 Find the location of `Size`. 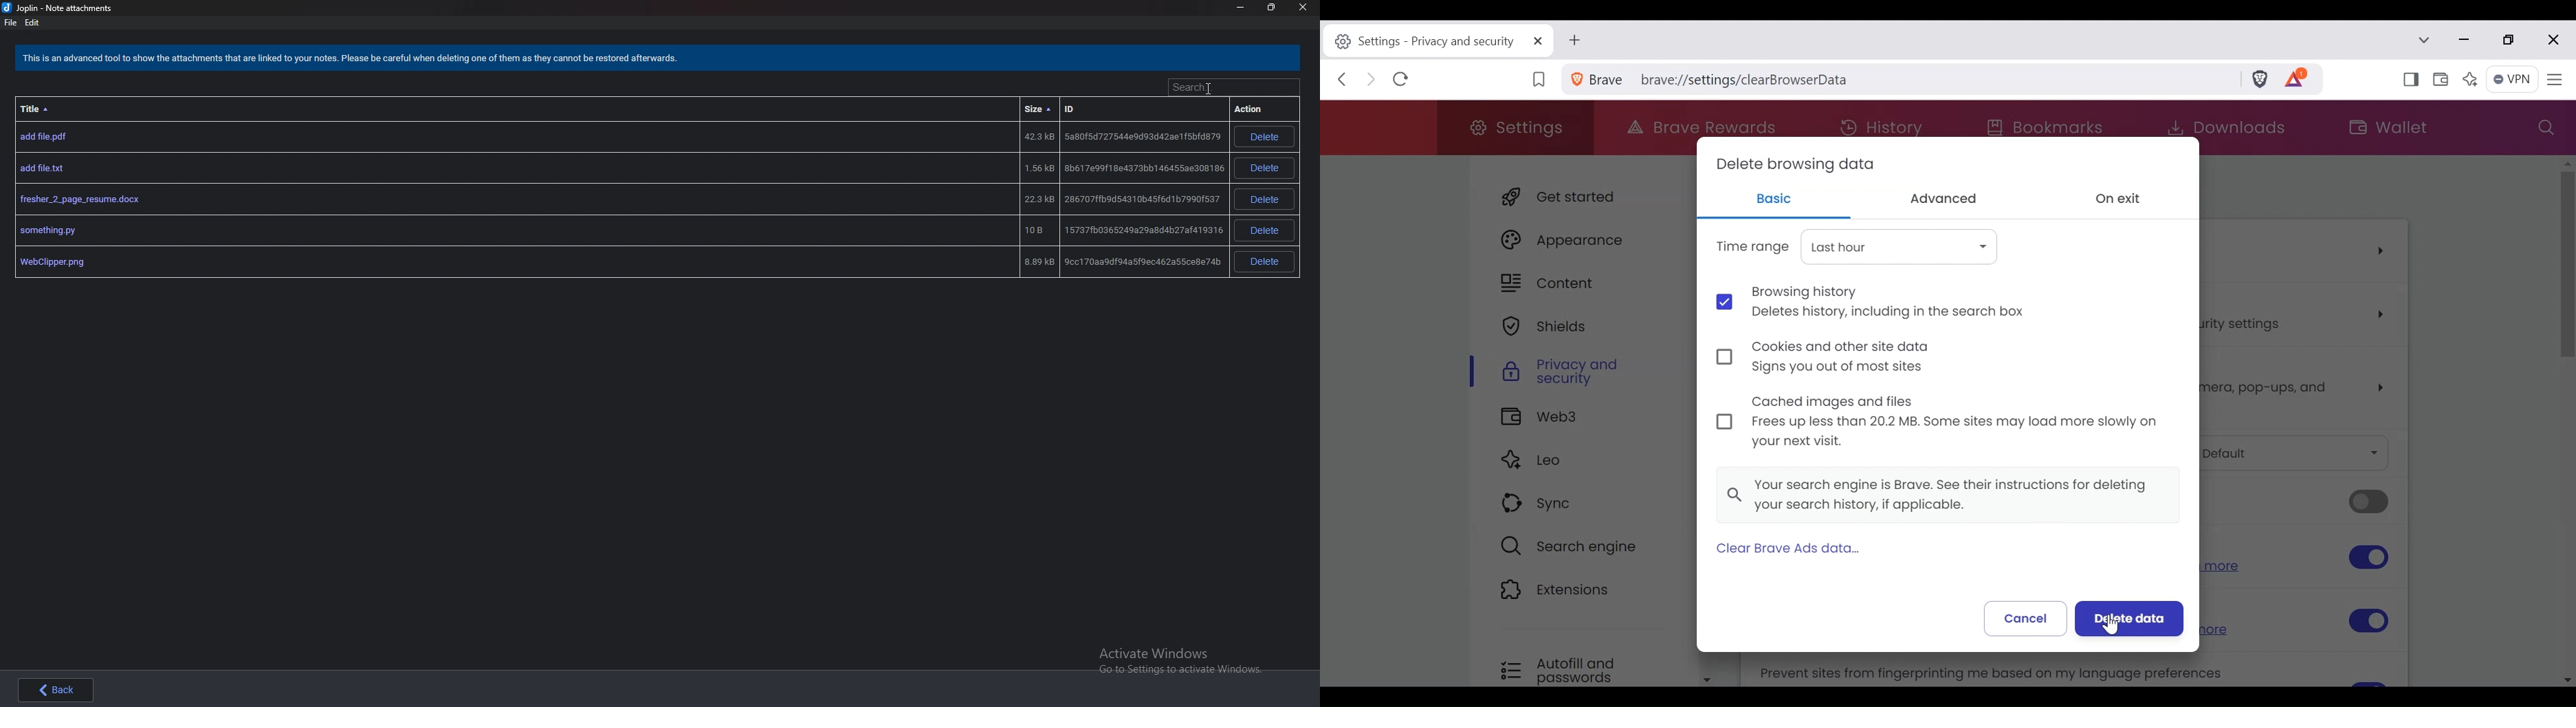

Size is located at coordinates (1039, 109).